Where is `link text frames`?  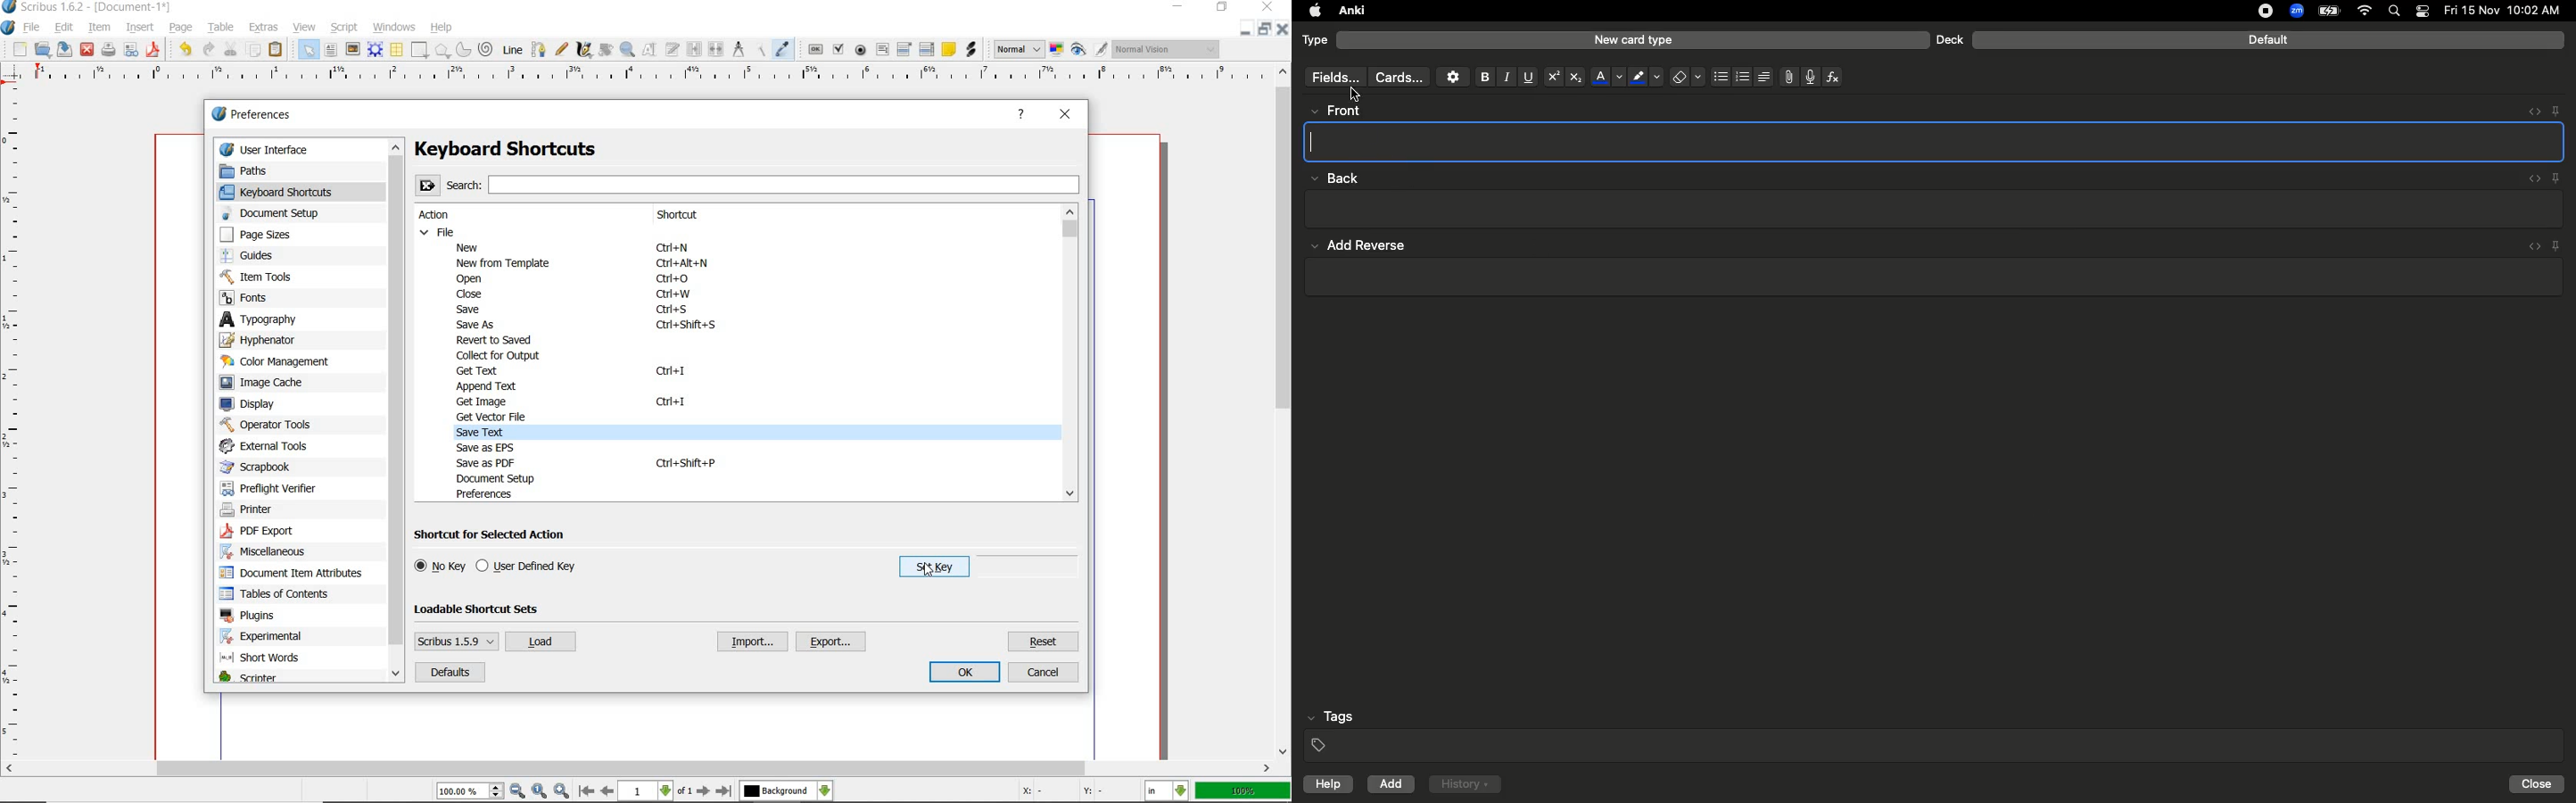
link text frames is located at coordinates (696, 49).